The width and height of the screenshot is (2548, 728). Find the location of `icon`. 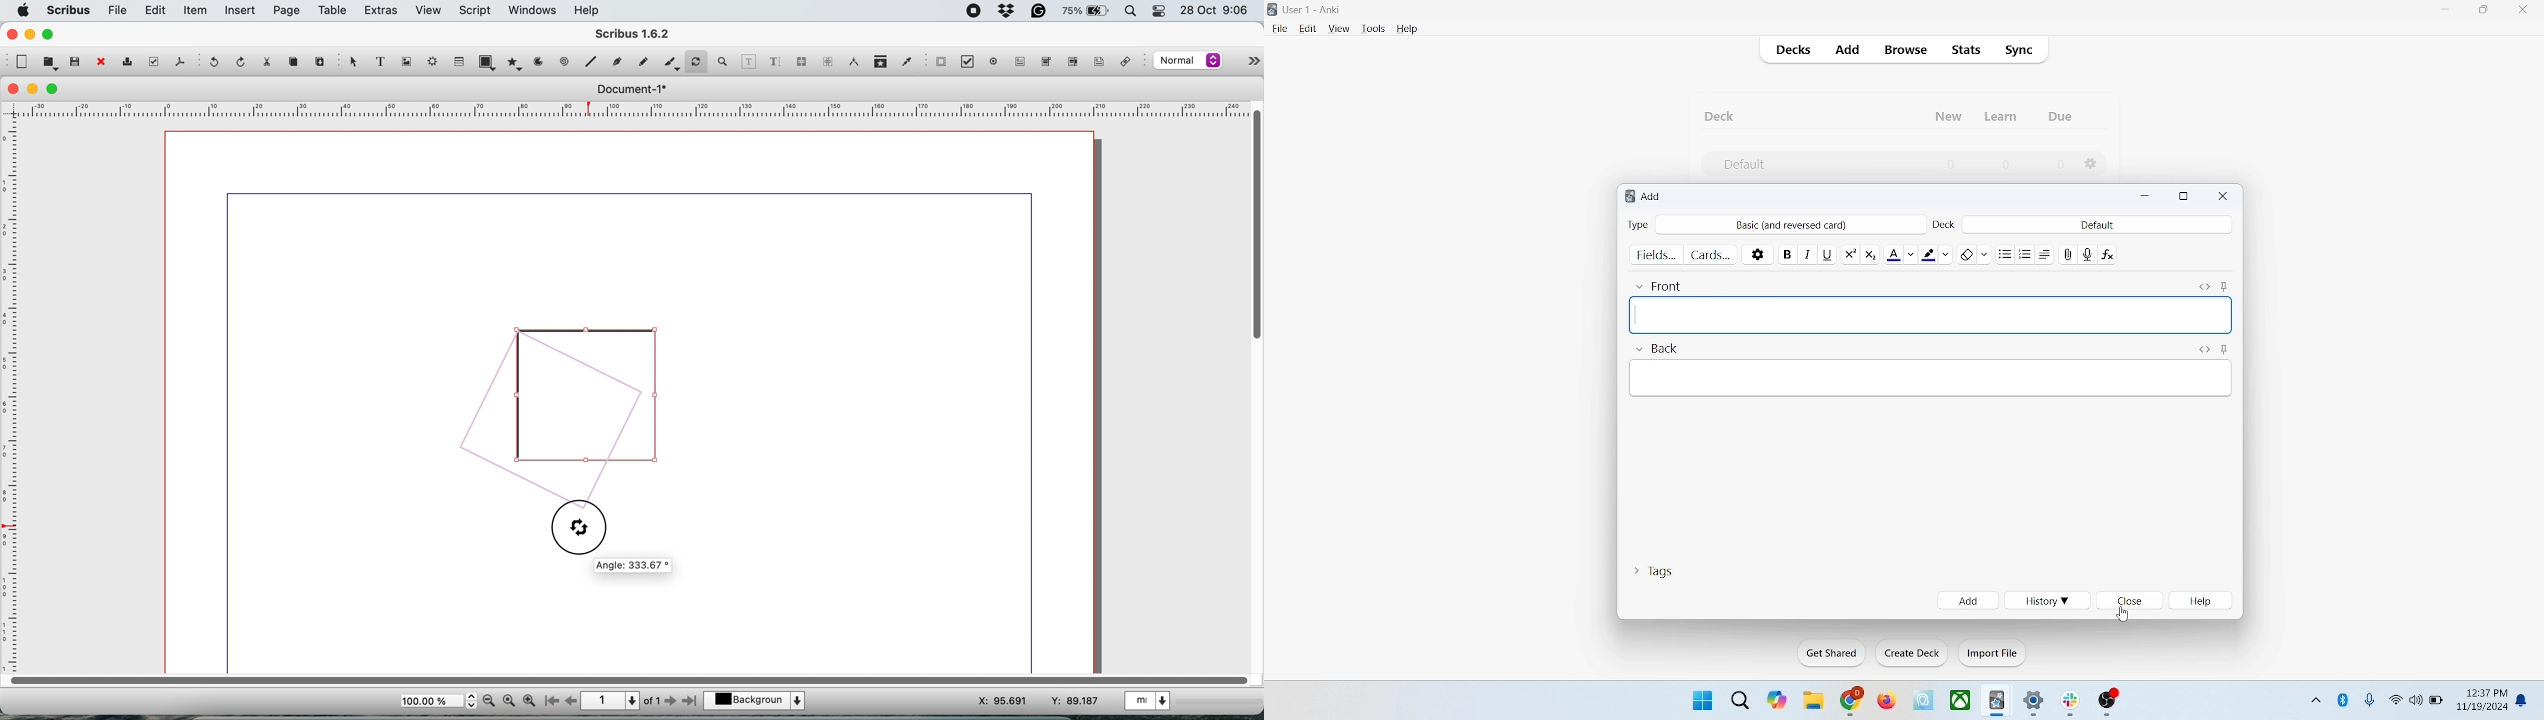

icon is located at coordinates (1998, 702).